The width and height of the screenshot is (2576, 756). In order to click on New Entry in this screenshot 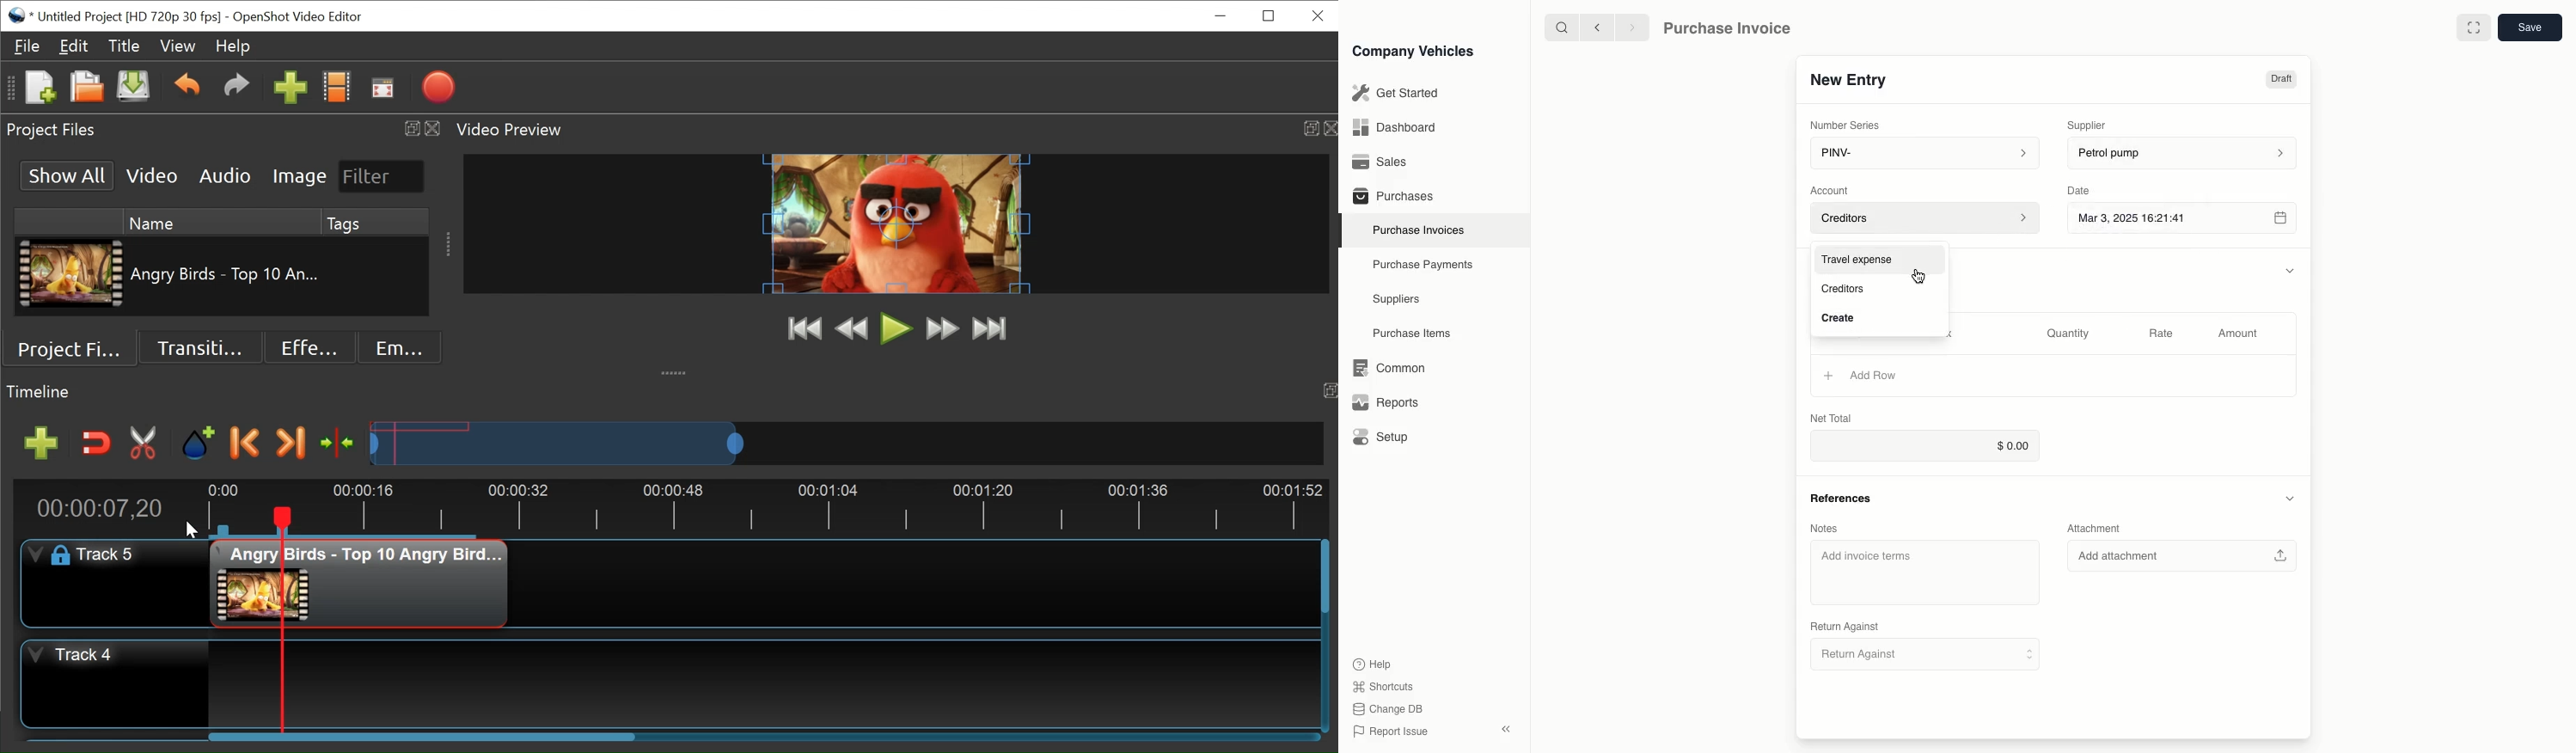, I will do `click(1857, 78)`.